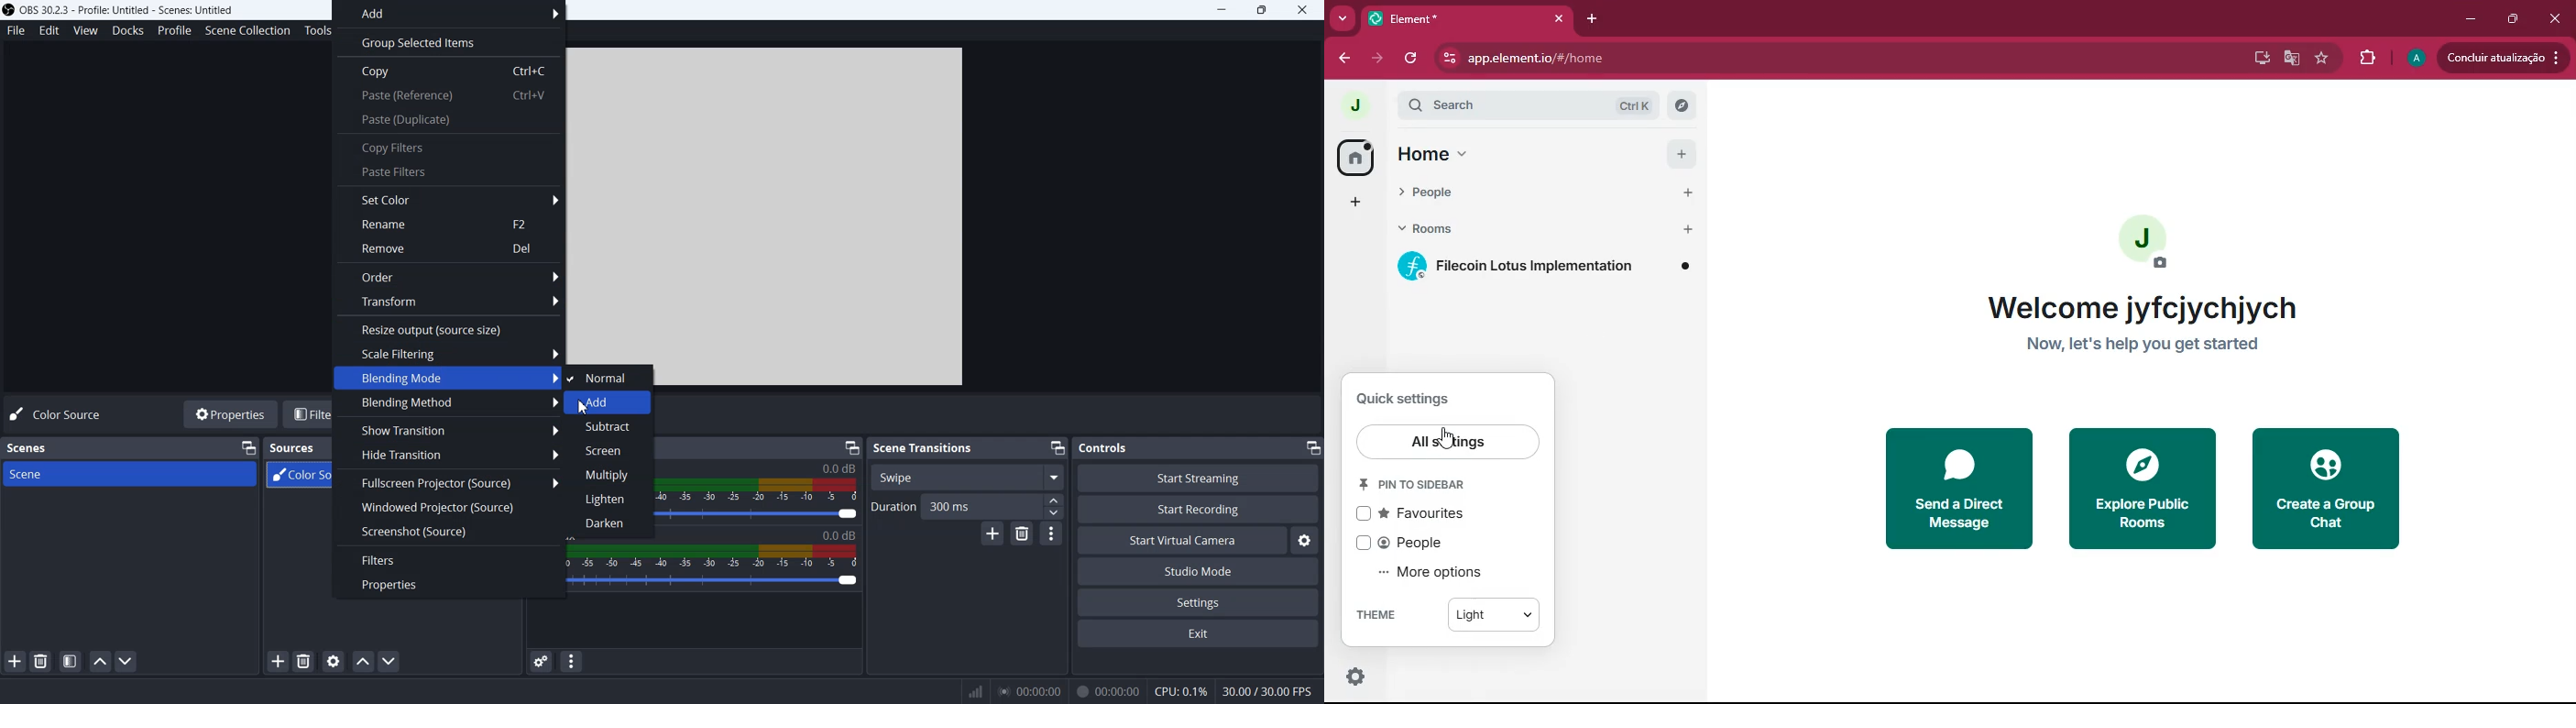 The height and width of the screenshot is (728, 2576). Describe the element at coordinates (448, 584) in the screenshot. I see `Properties` at that location.